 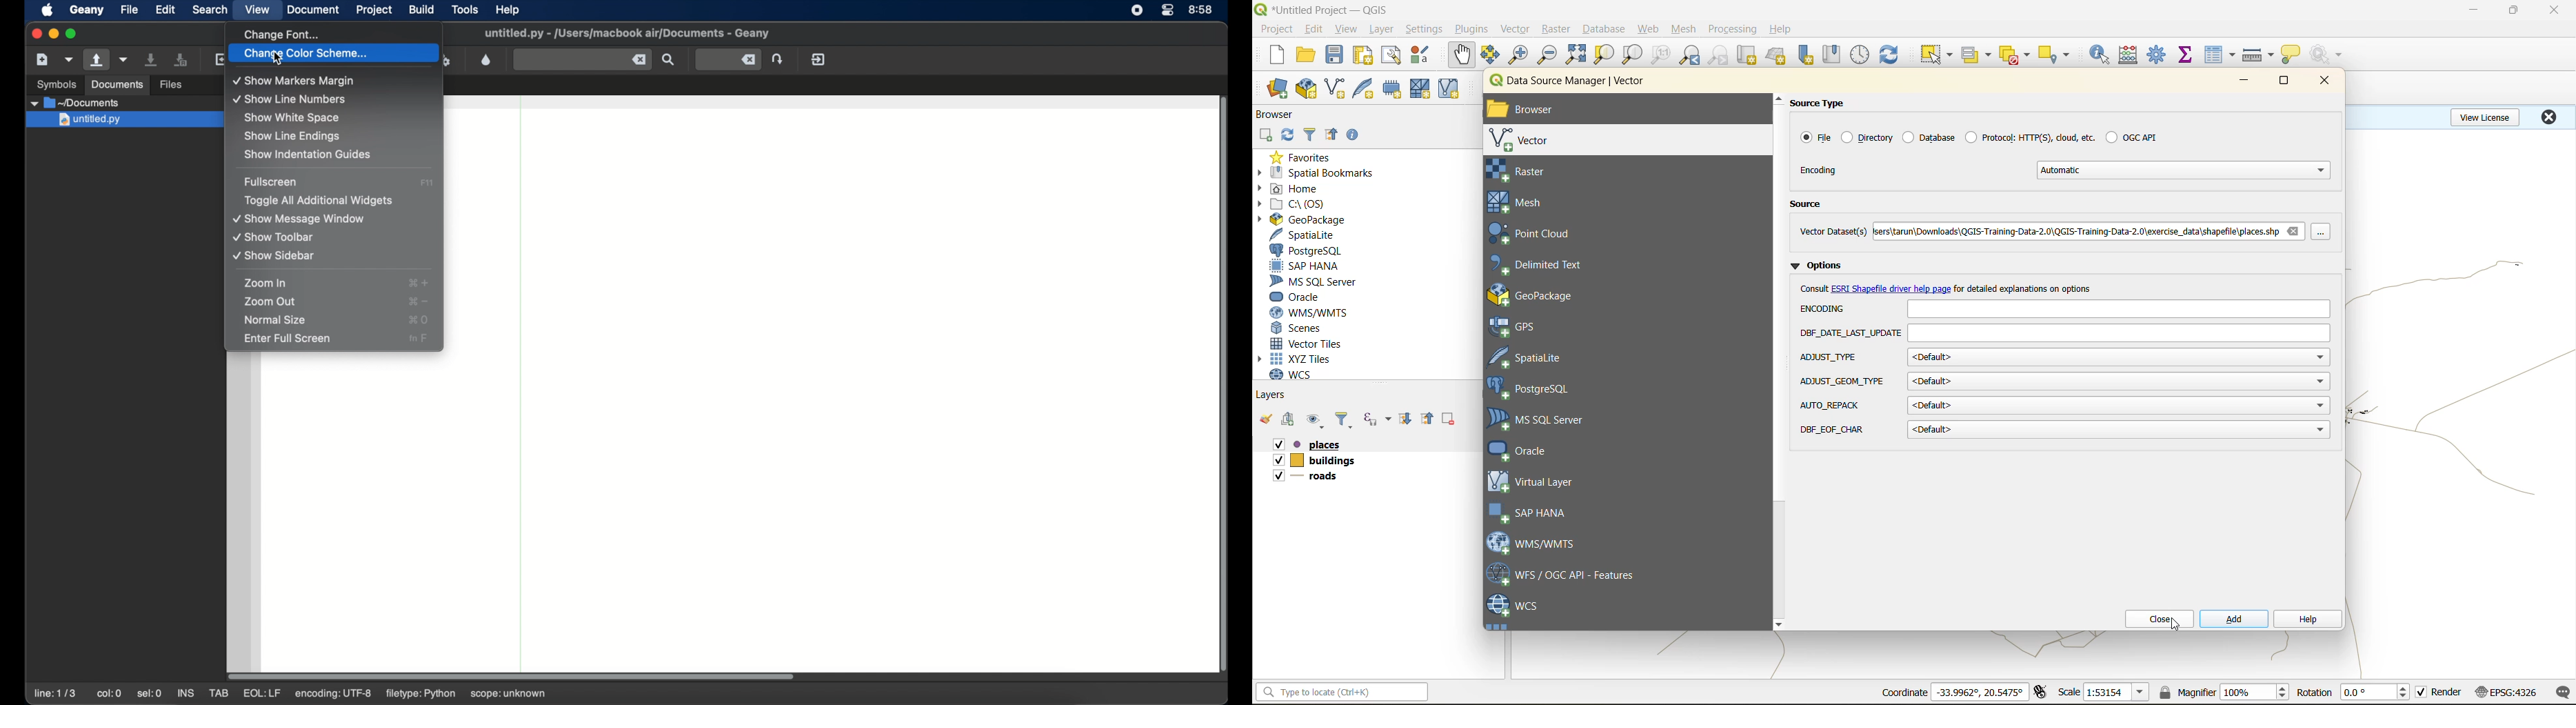 I want to click on zoom full, so click(x=1576, y=54).